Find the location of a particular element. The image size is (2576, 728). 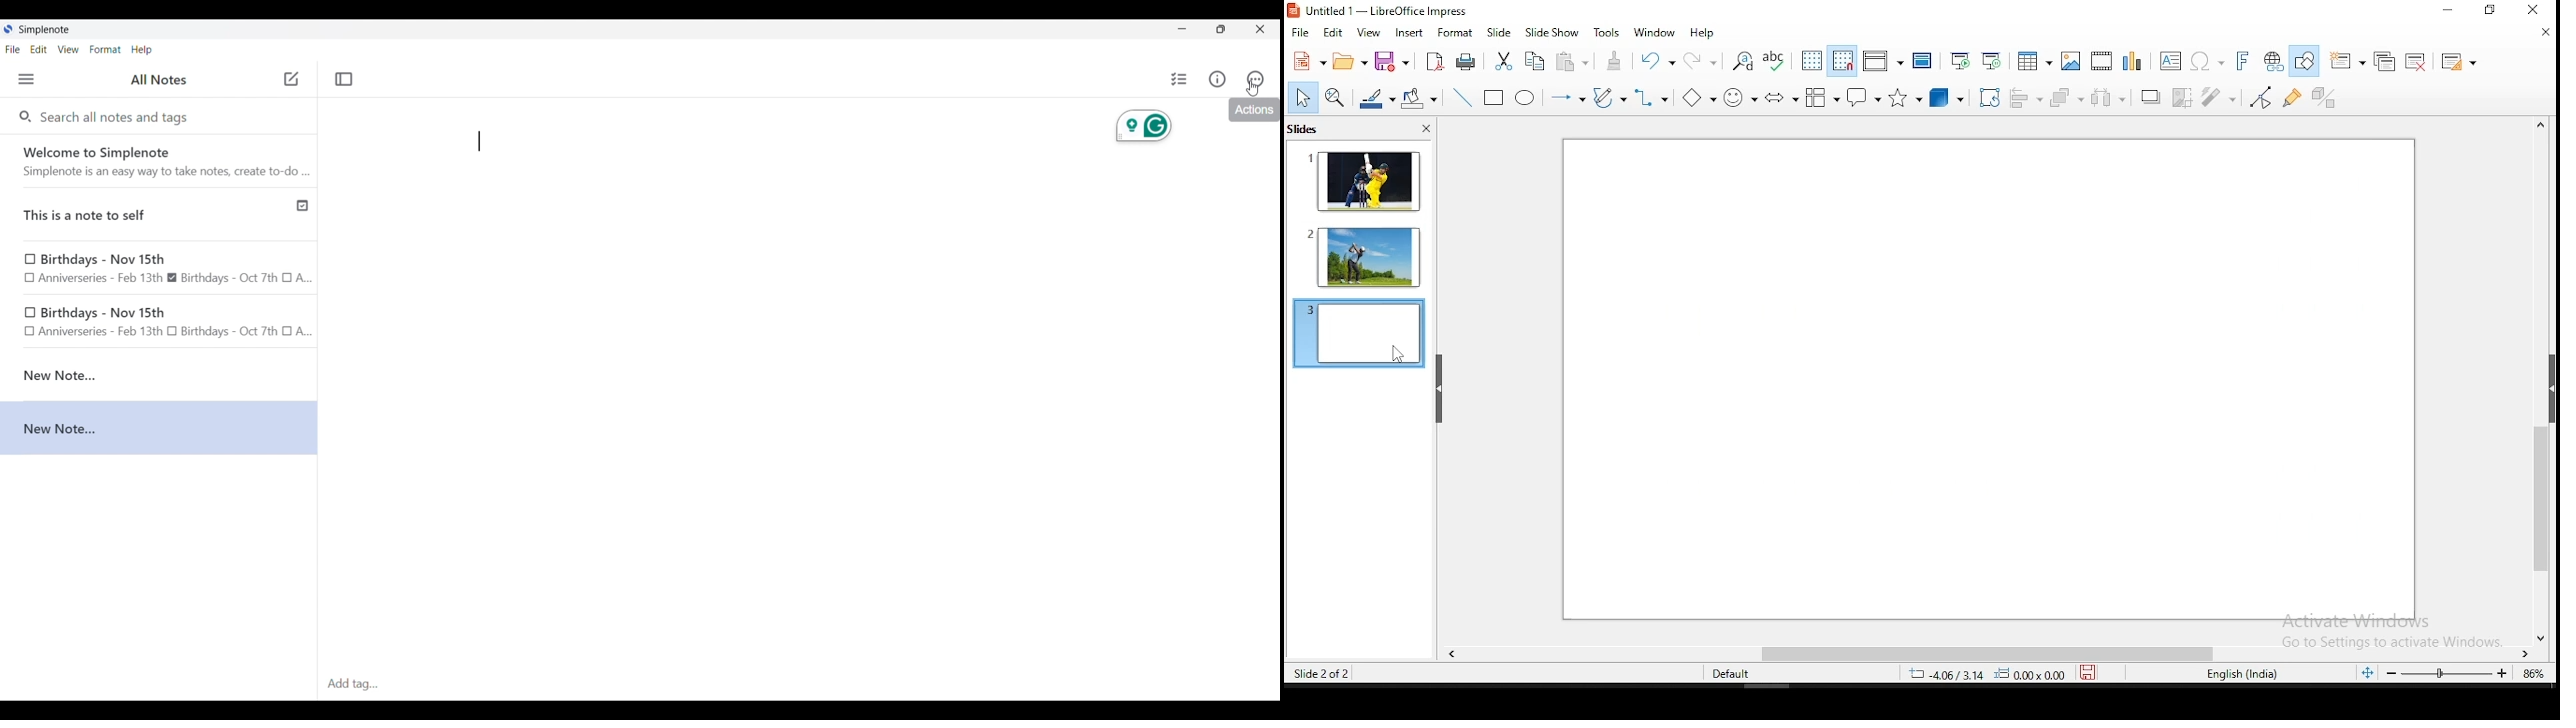

Software welcome note is located at coordinates (162, 161).